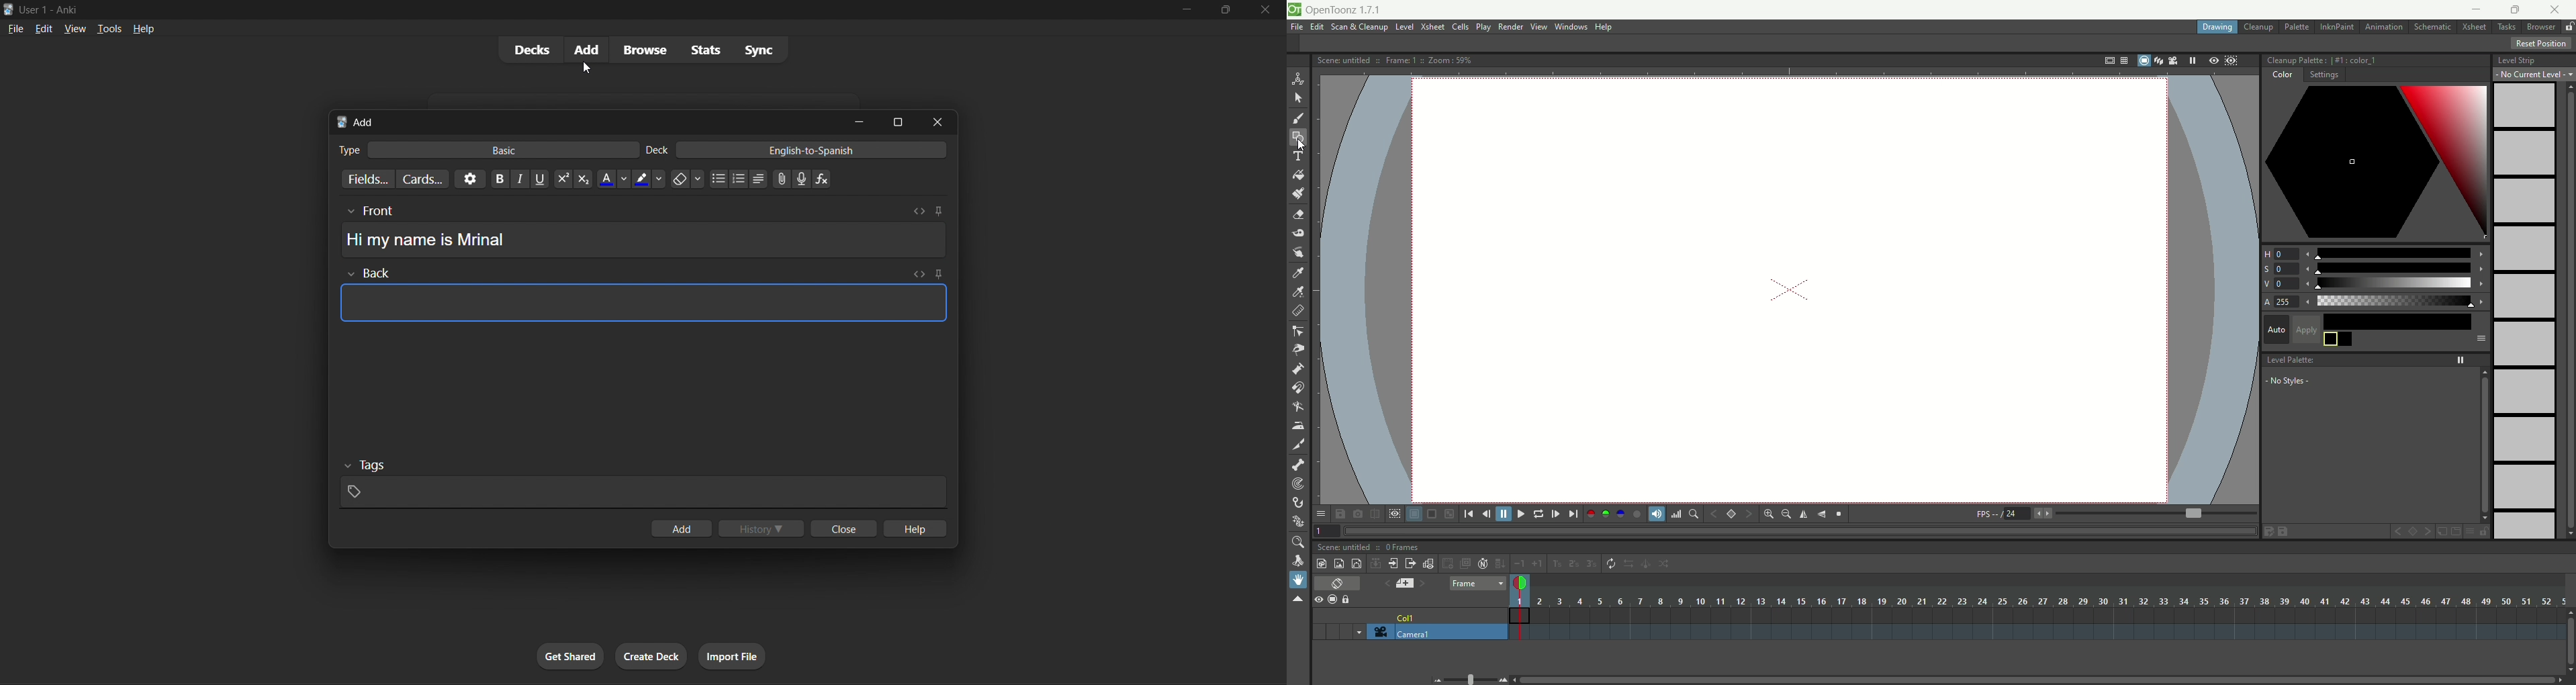 Image resolution: width=2576 pixels, height=700 pixels. Describe the element at coordinates (757, 48) in the screenshot. I see `sync` at that location.